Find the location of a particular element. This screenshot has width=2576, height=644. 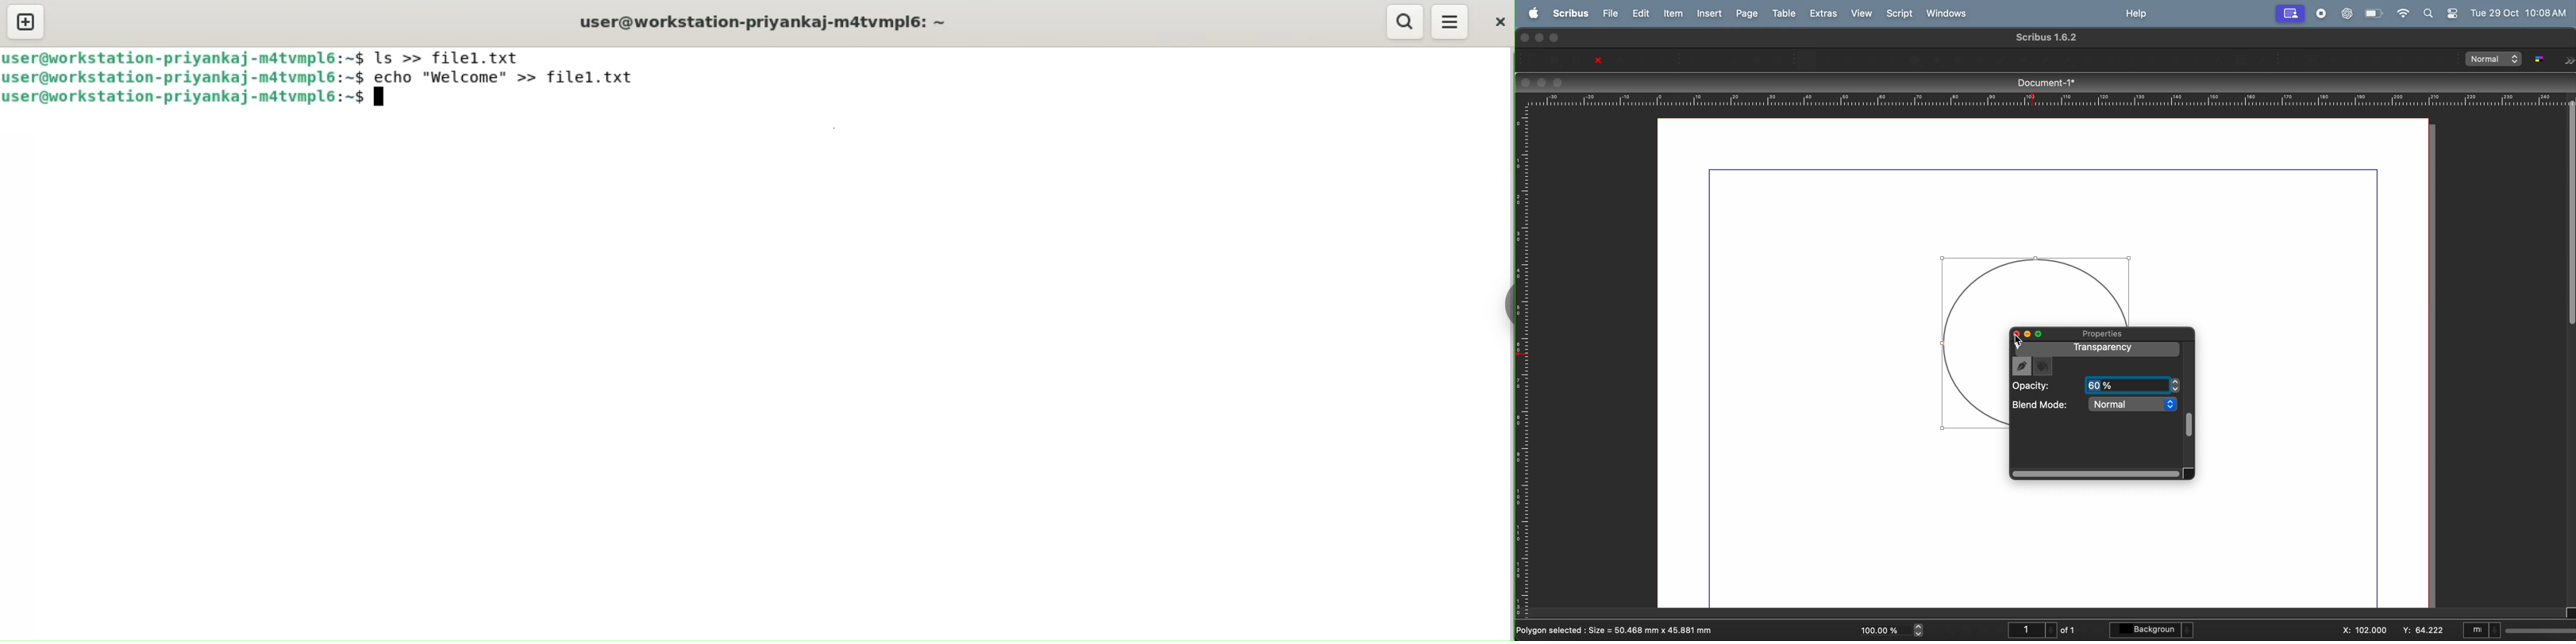

closing window is located at coordinates (1524, 37).